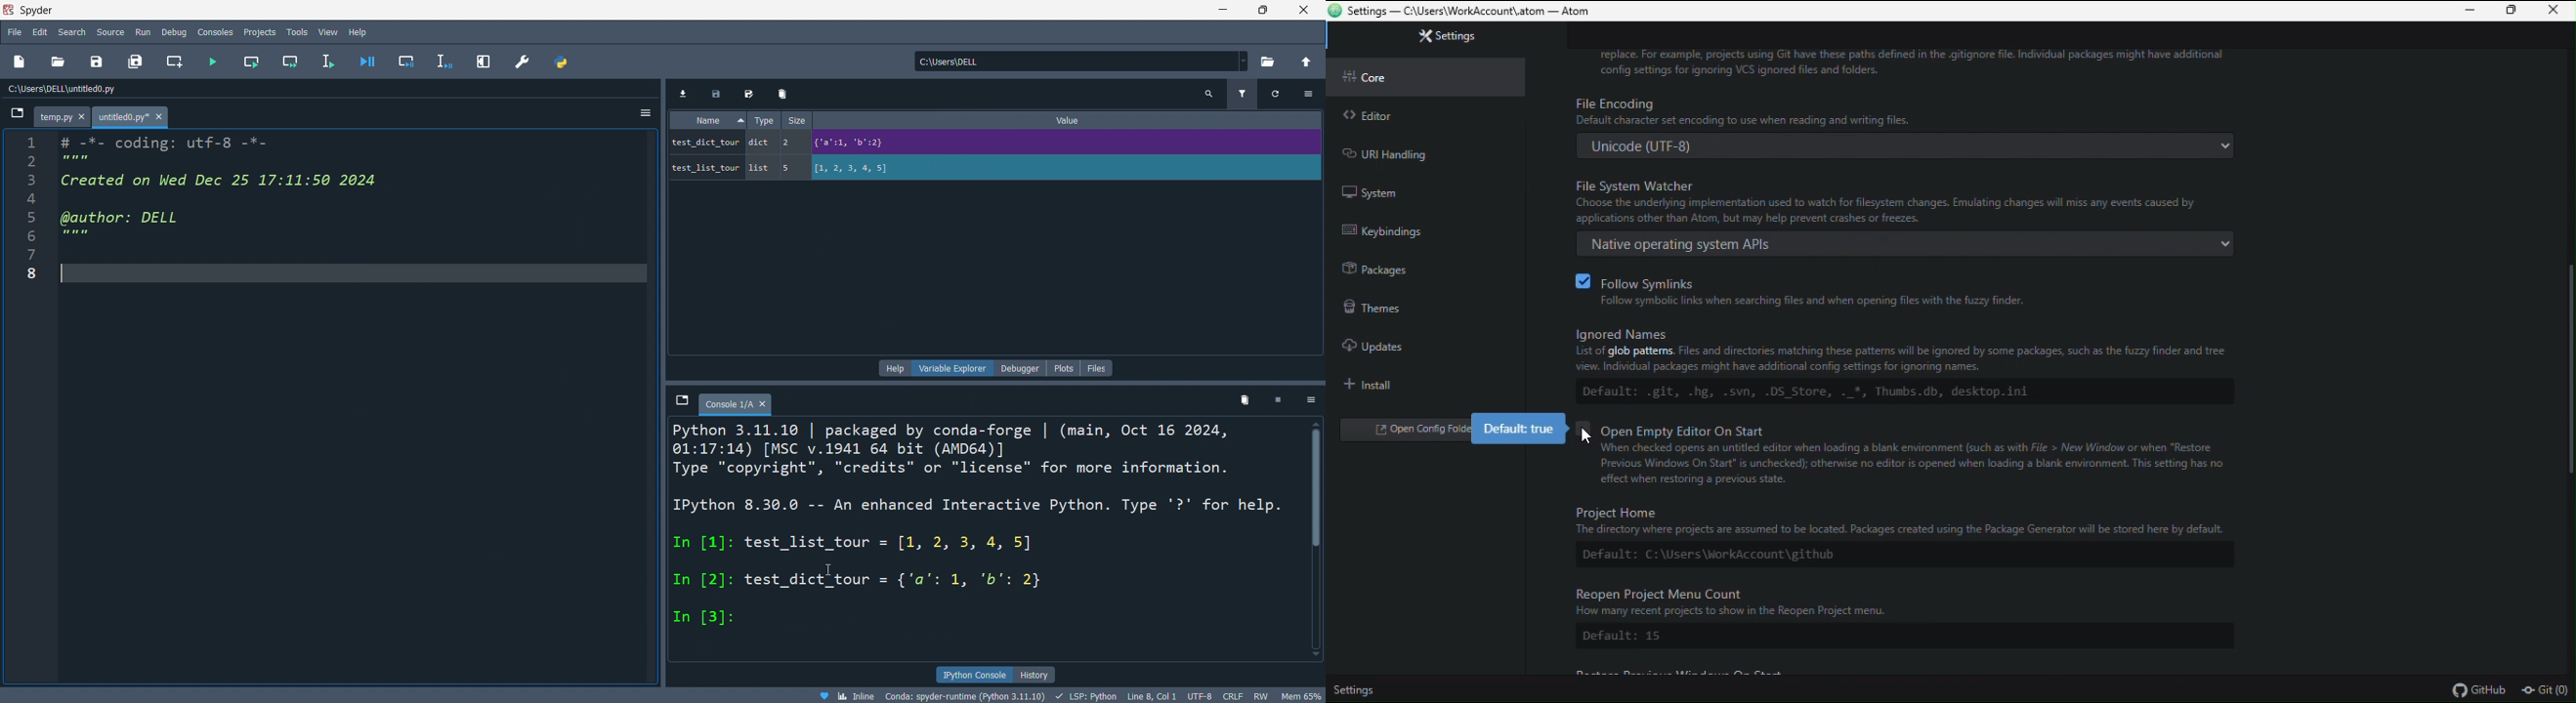  What do you see at coordinates (971, 61) in the screenshot?
I see `Ci\Users\DELL.` at bounding box center [971, 61].